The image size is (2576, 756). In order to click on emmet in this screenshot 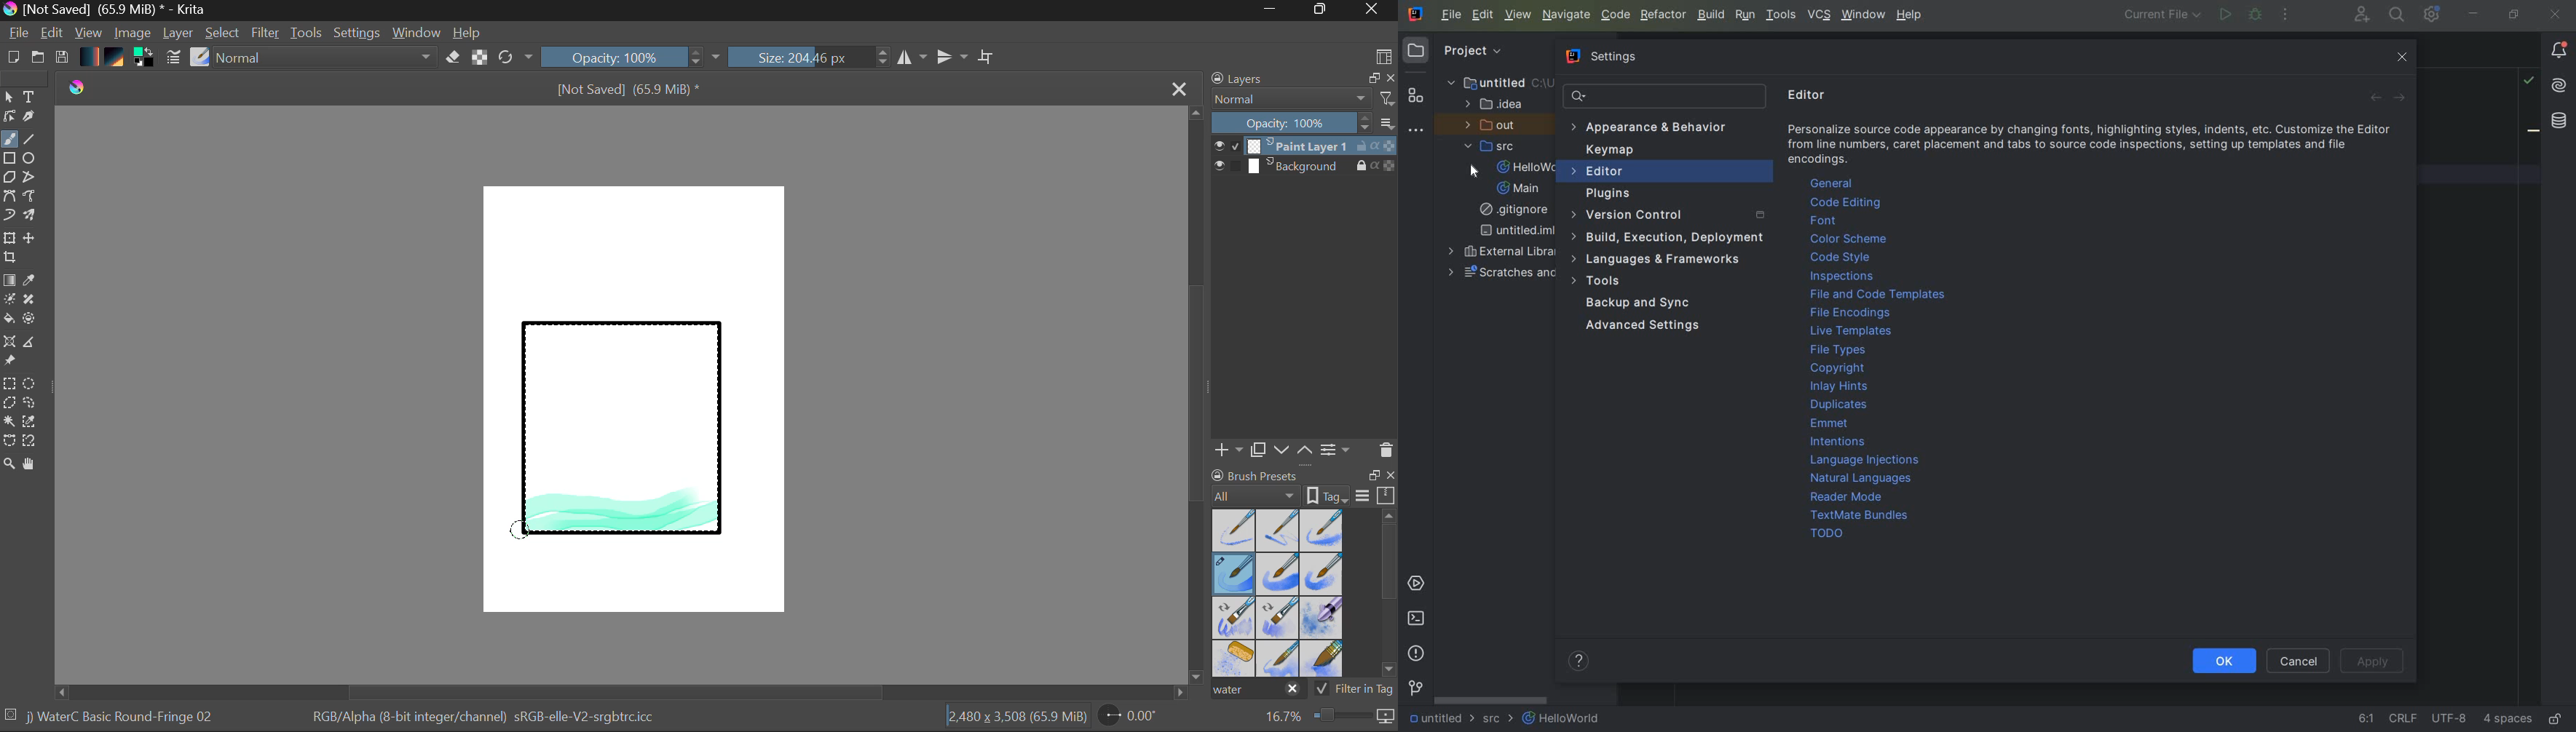, I will do `click(1830, 425)`.